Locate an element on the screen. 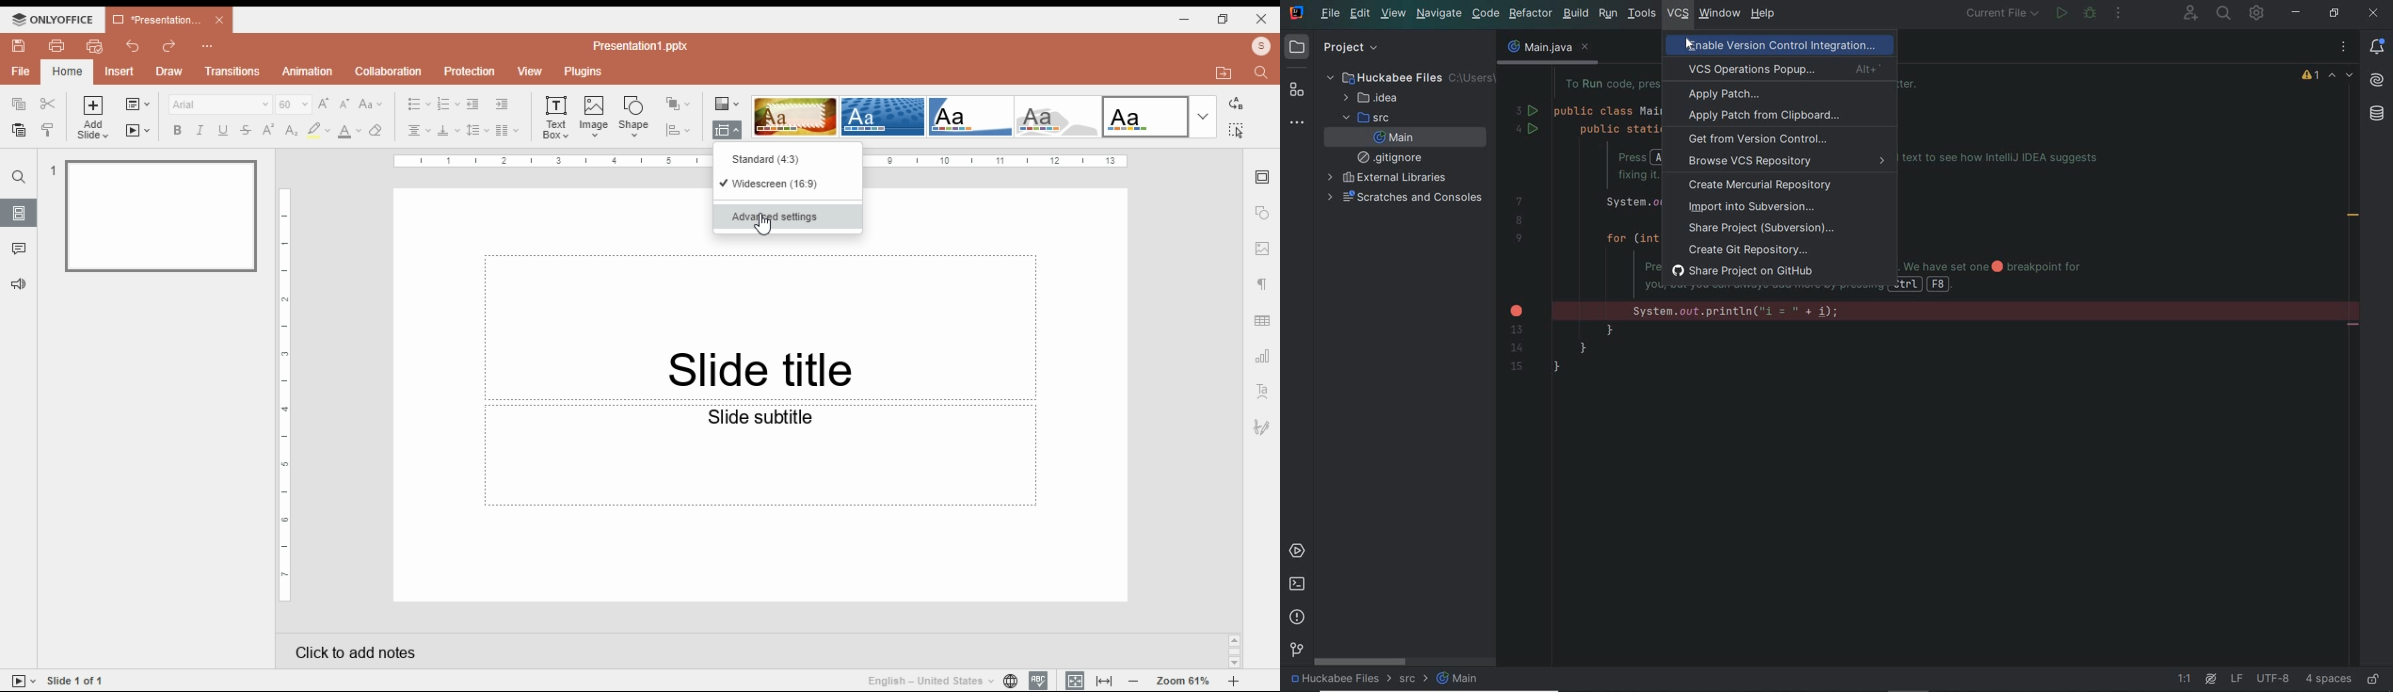 The height and width of the screenshot is (700, 2408). run/debug configurations: current file is located at coordinates (2004, 15).